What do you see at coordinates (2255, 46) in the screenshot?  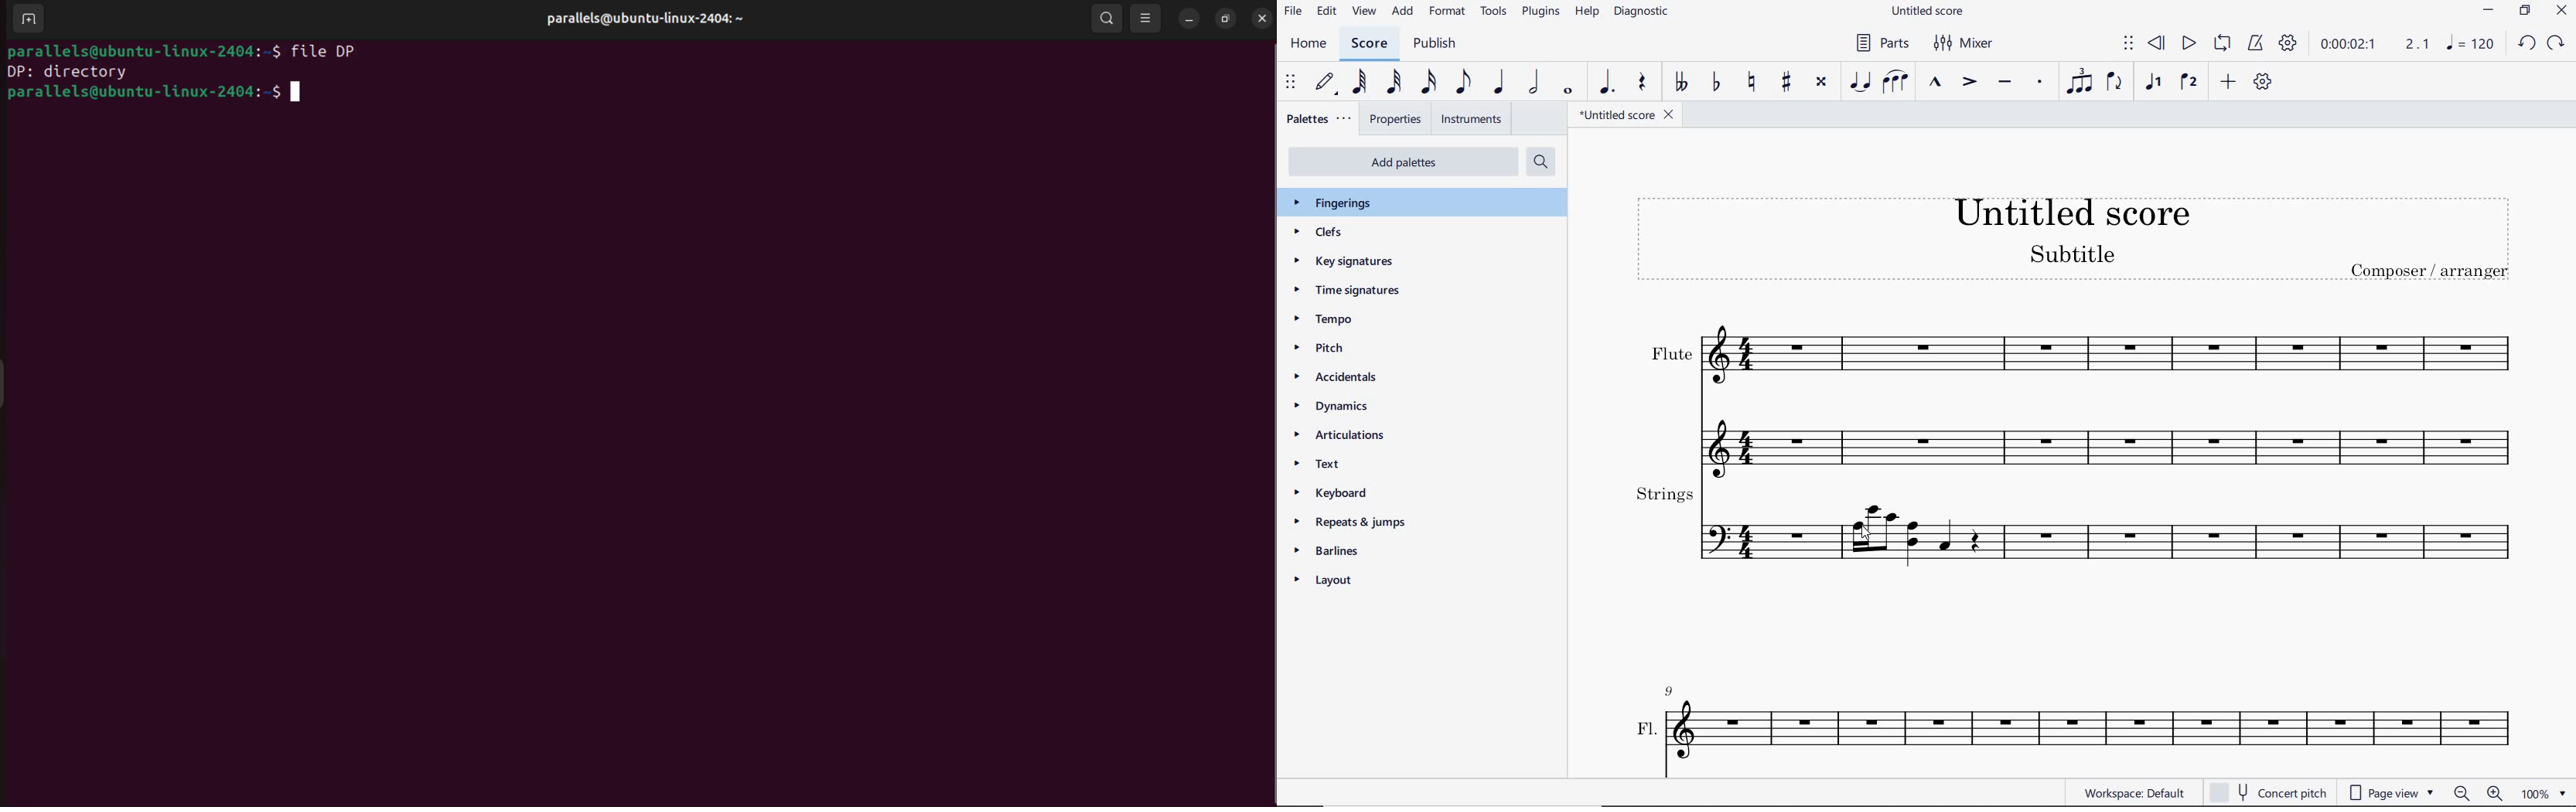 I see `metronome` at bounding box center [2255, 46].